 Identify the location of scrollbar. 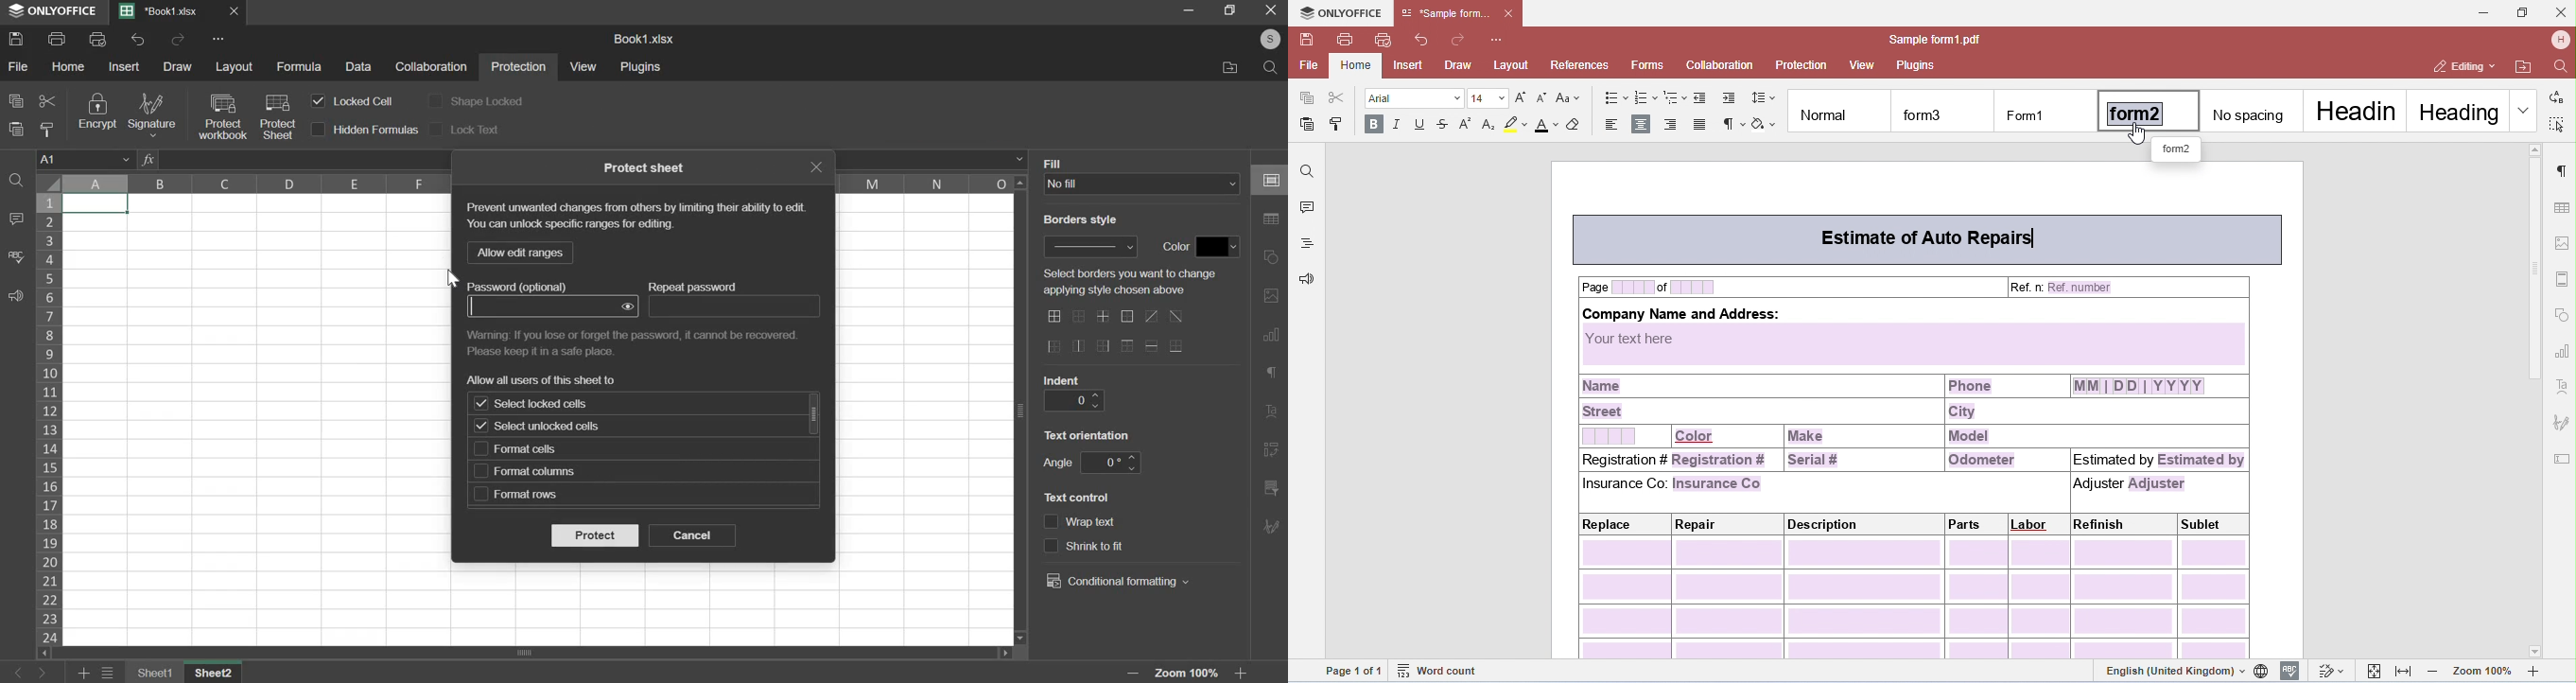
(815, 413).